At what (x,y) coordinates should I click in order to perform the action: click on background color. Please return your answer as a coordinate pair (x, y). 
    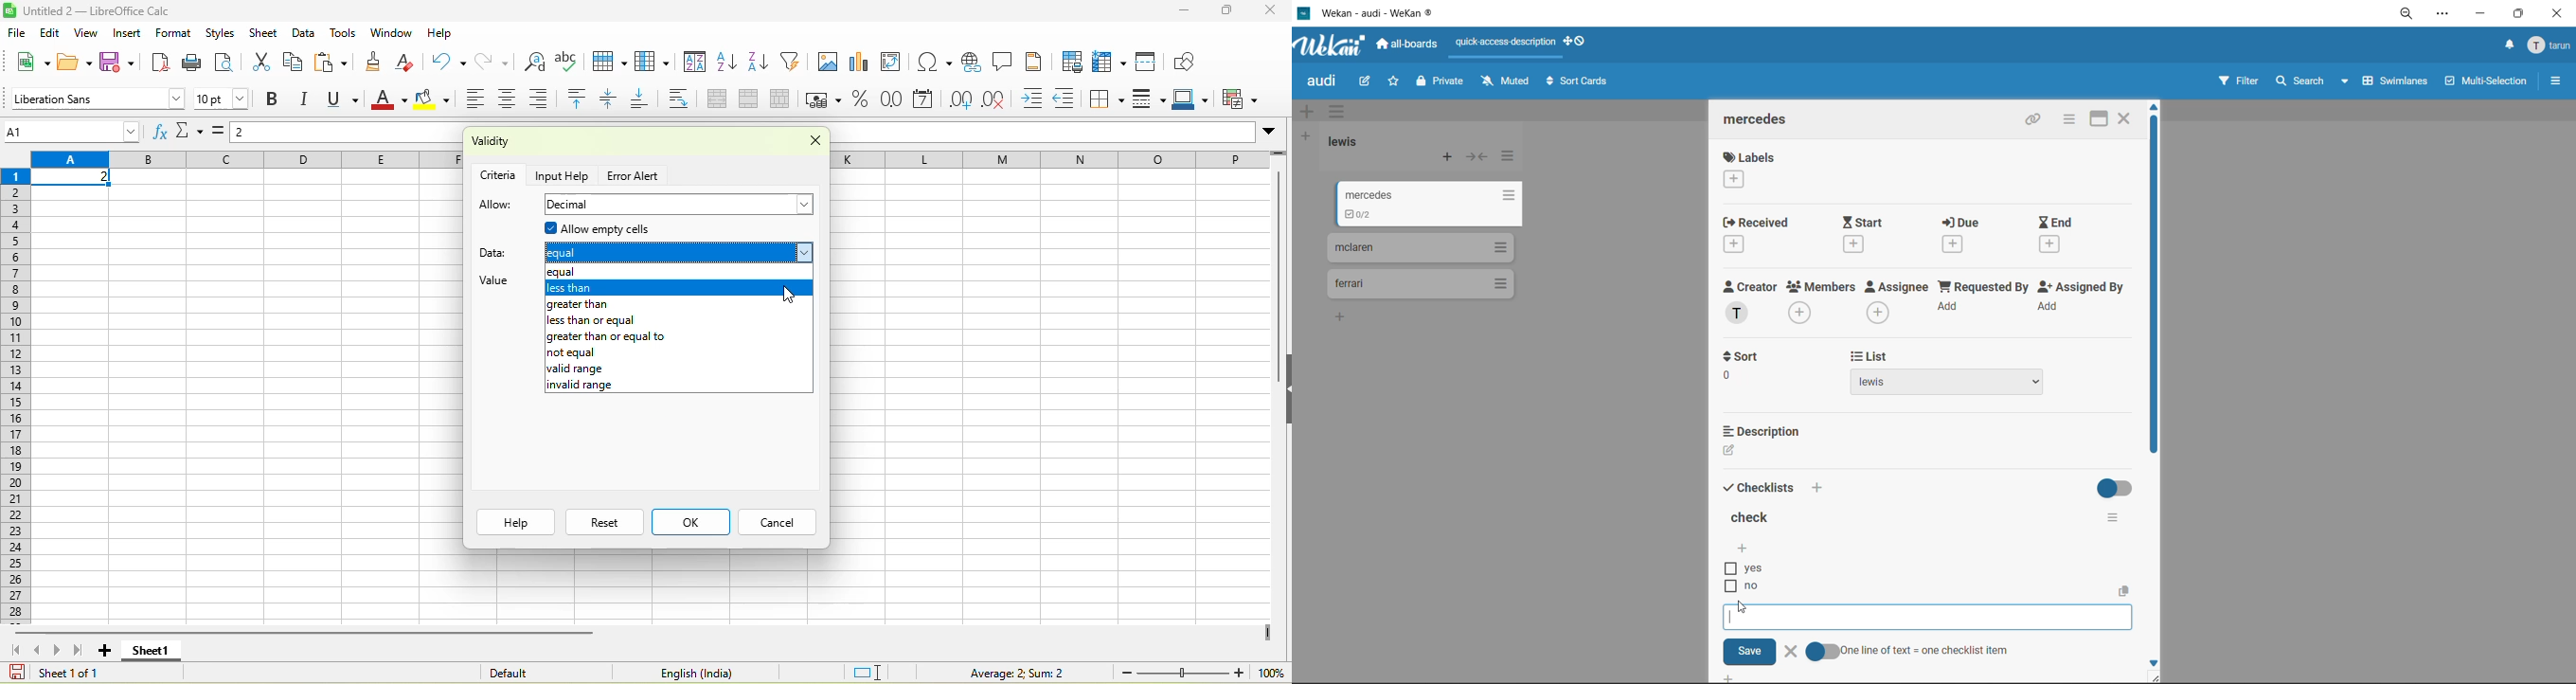
    Looking at the image, I should click on (433, 100).